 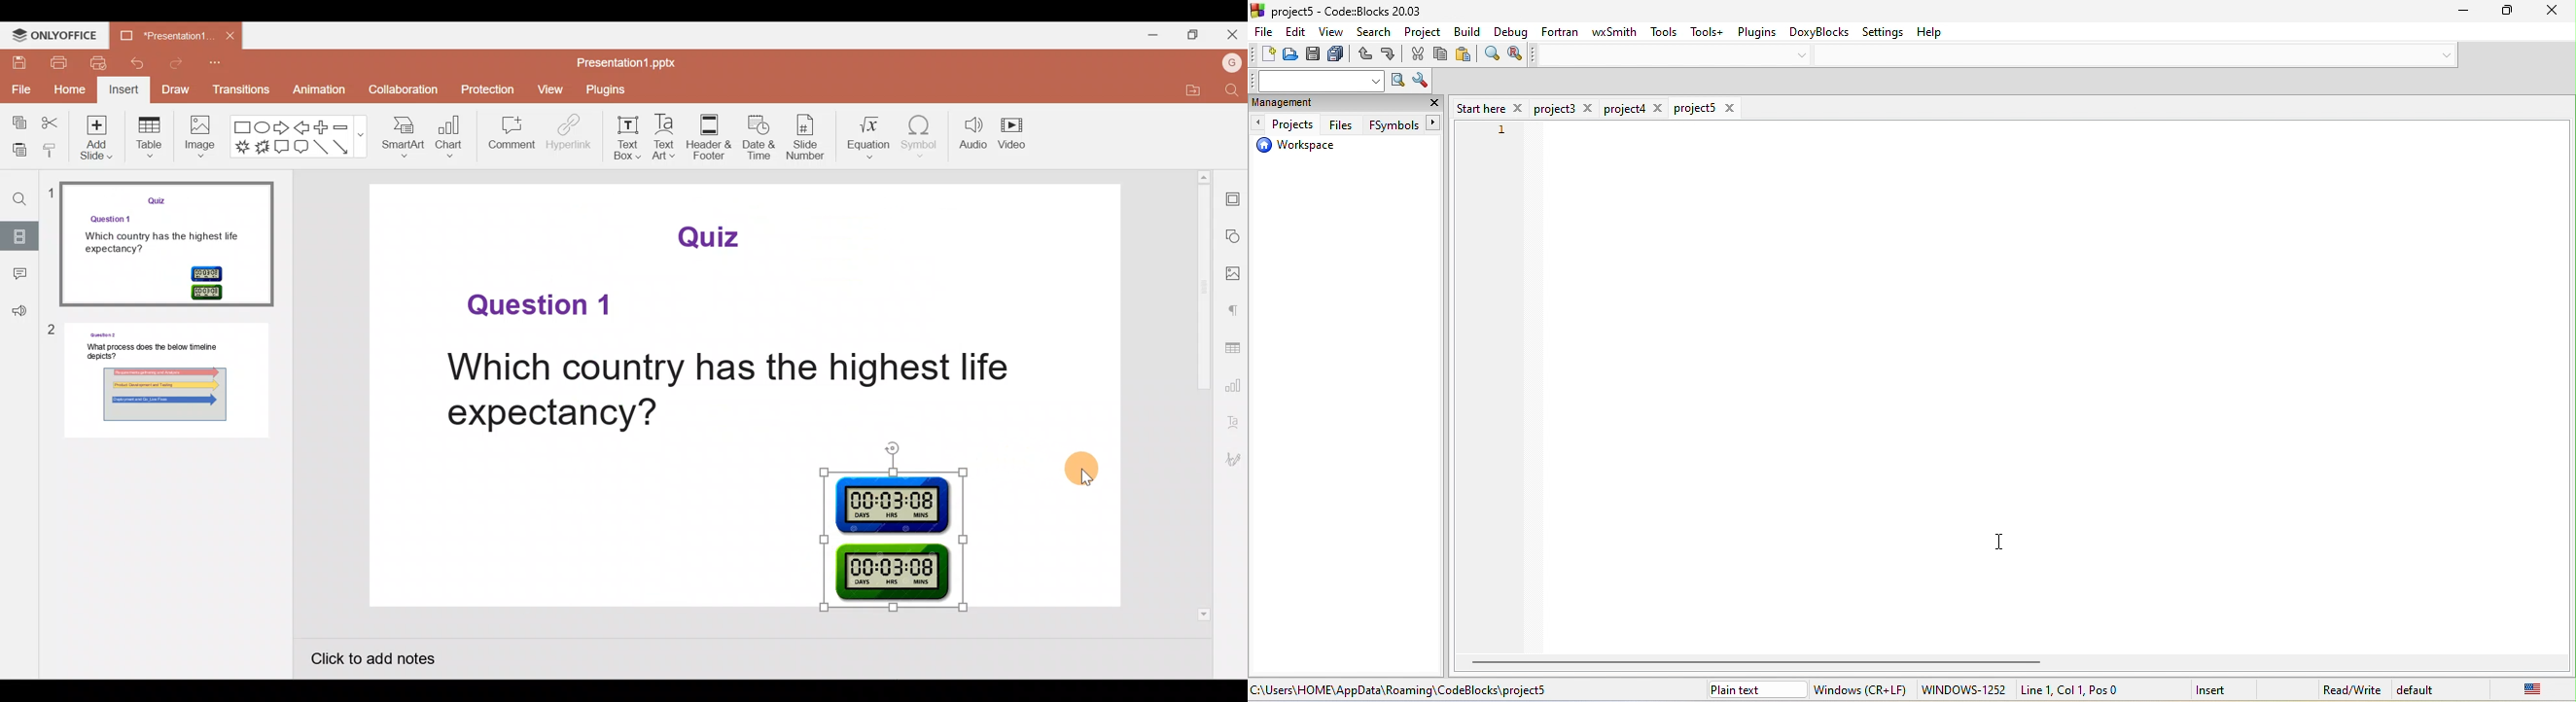 What do you see at coordinates (229, 38) in the screenshot?
I see `Close document` at bounding box center [229, 38].